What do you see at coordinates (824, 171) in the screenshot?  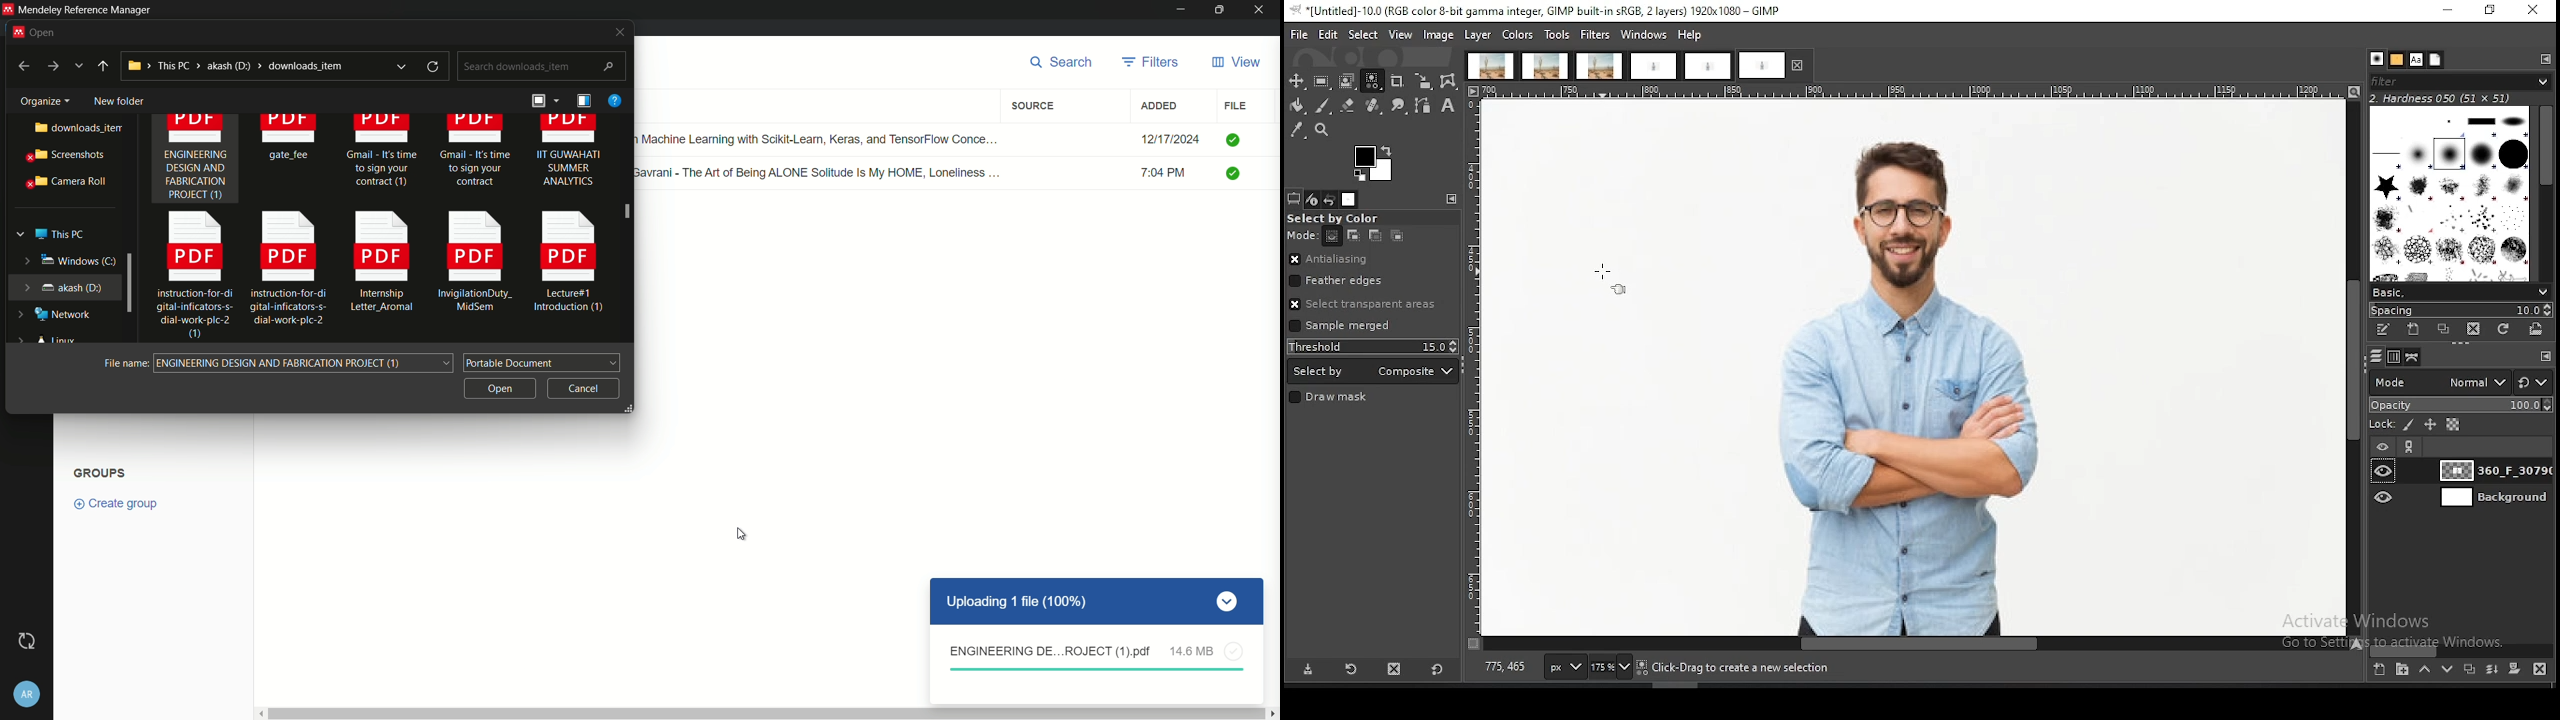 I see `Renuka Gavrani - The Art of Being ALONE Solitude Is My HOME, Loneliness ...` at bounding box center [824, 171].